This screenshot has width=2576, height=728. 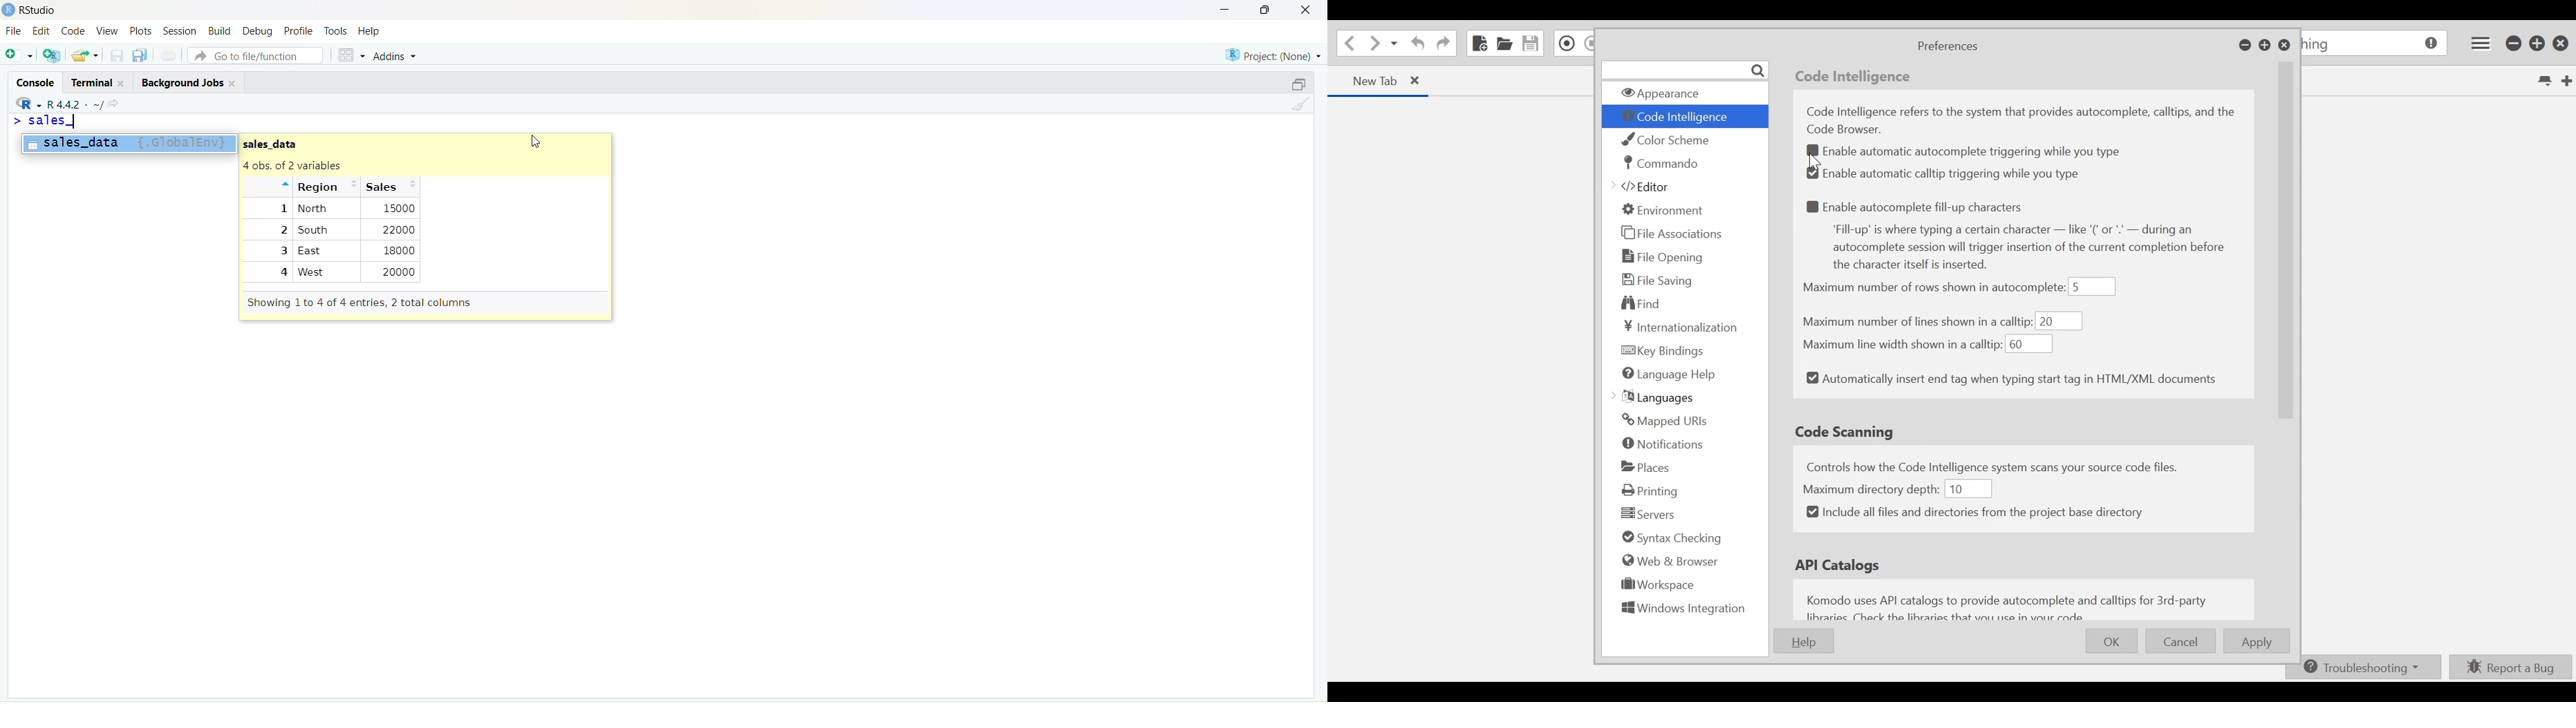 What do you see at coordinates (254, 55) in the screenshot?
I see `Go to file/function` at bounding box center [254, 55].